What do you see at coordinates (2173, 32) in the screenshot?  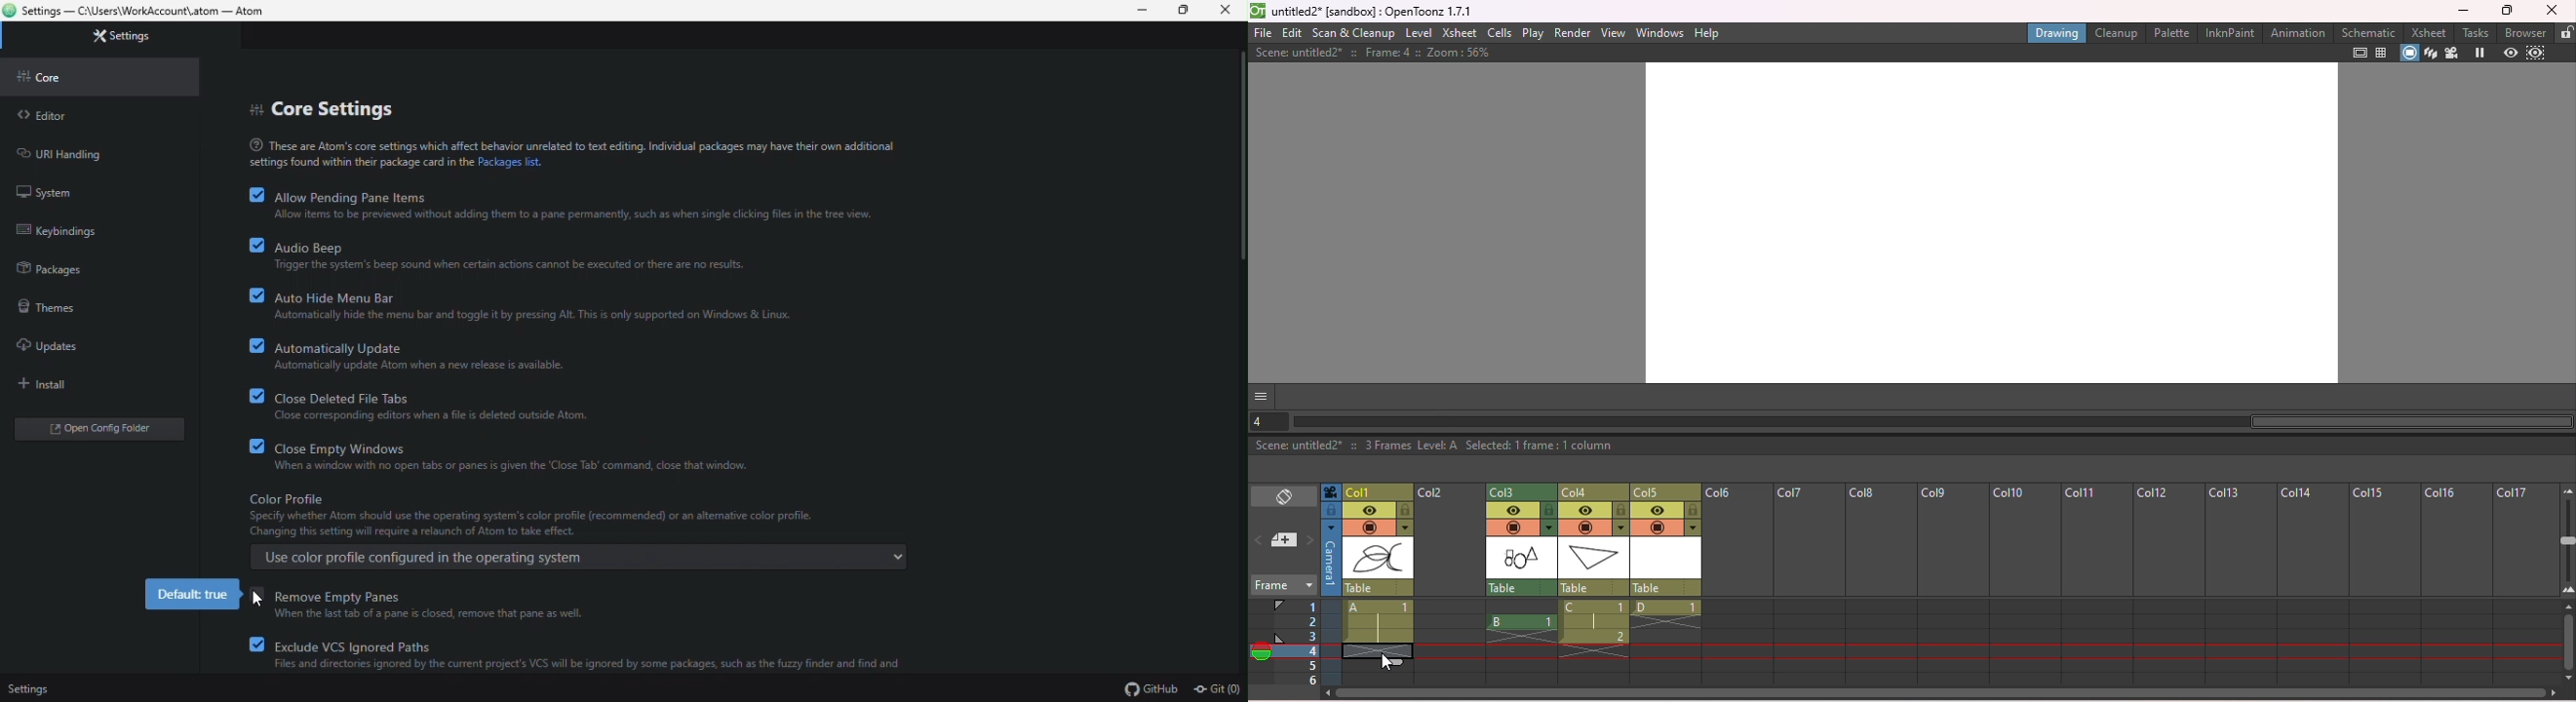 I see `Palette` at bounding box center [2173, 32].